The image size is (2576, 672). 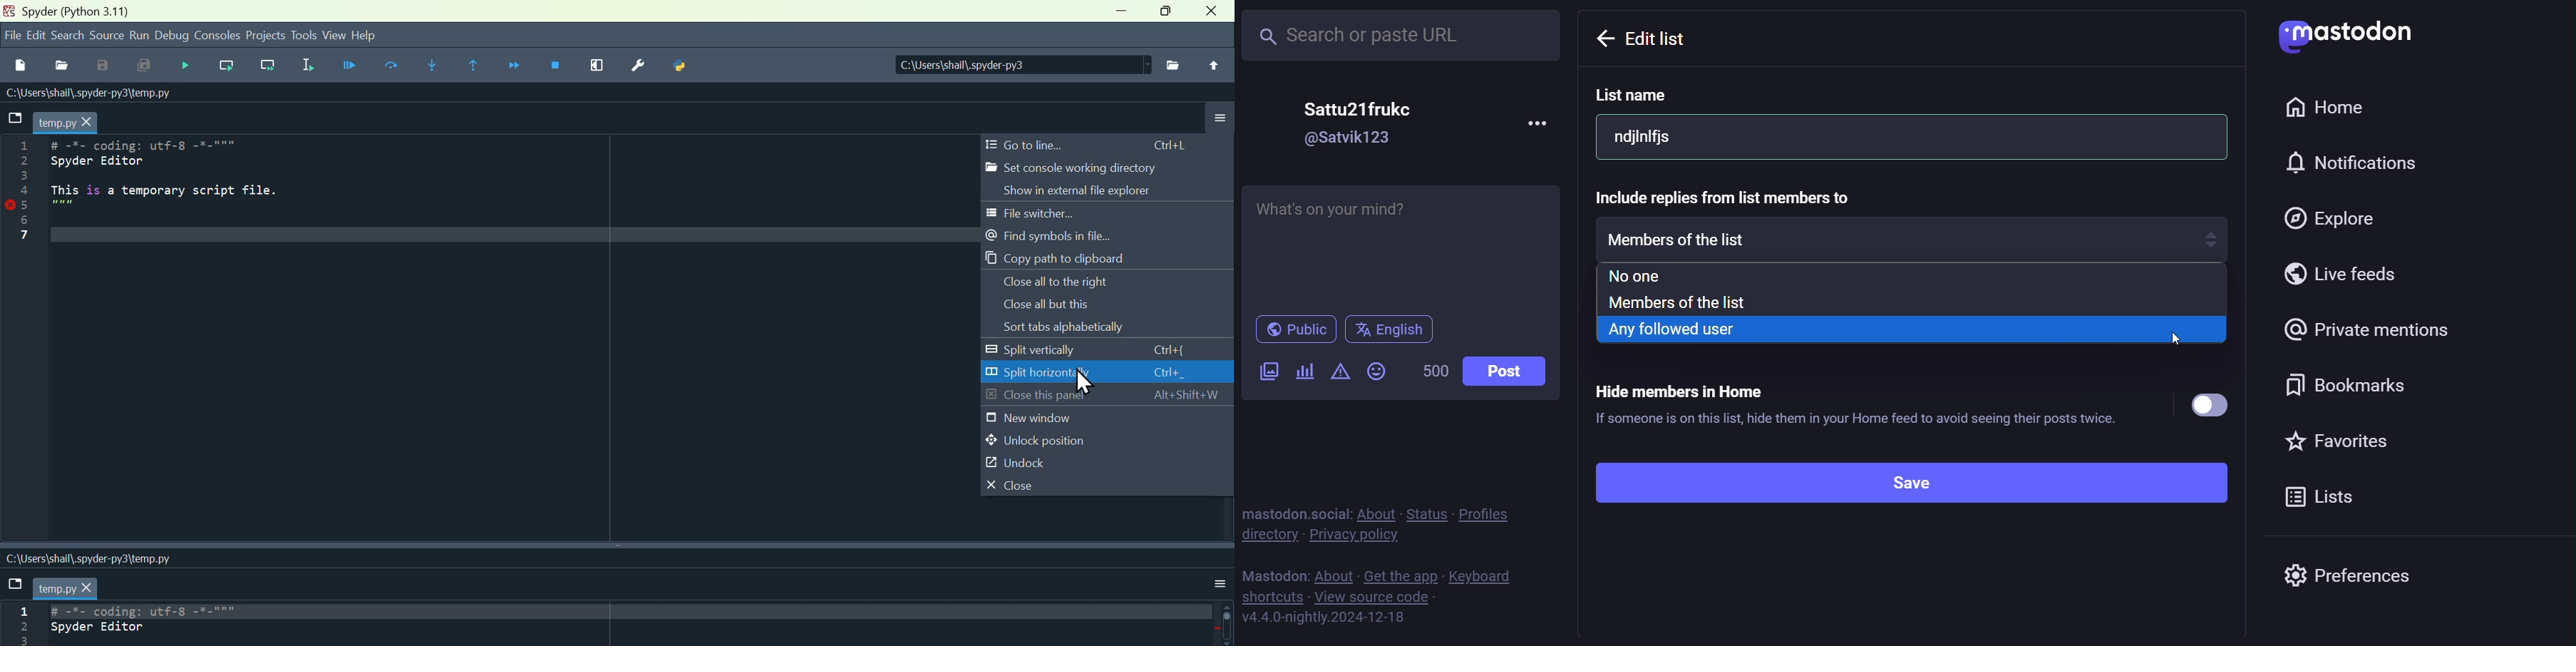 What do you see at coordinates (303, 35) in the screenshot?
I see `Tools` at bounding box center [303, 35].